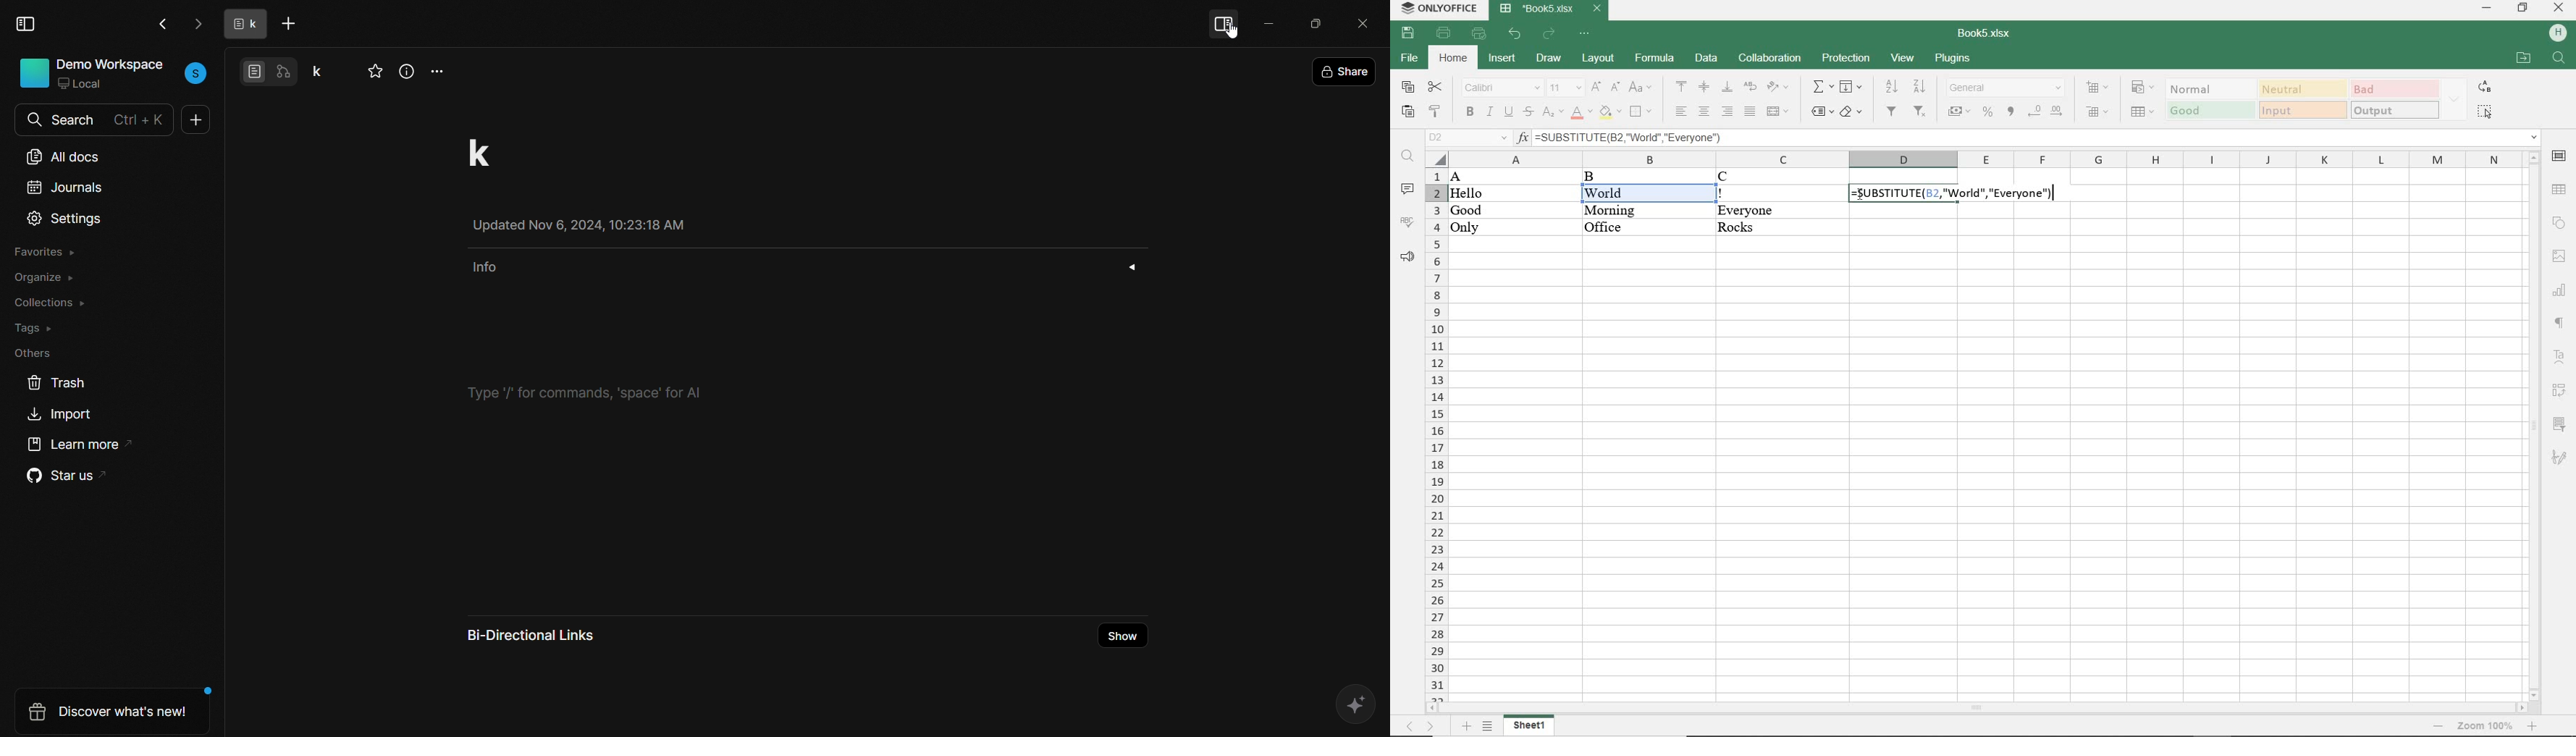 This screenshot has height=756, width=2576. I want to click on comments, so click(1407, 190).